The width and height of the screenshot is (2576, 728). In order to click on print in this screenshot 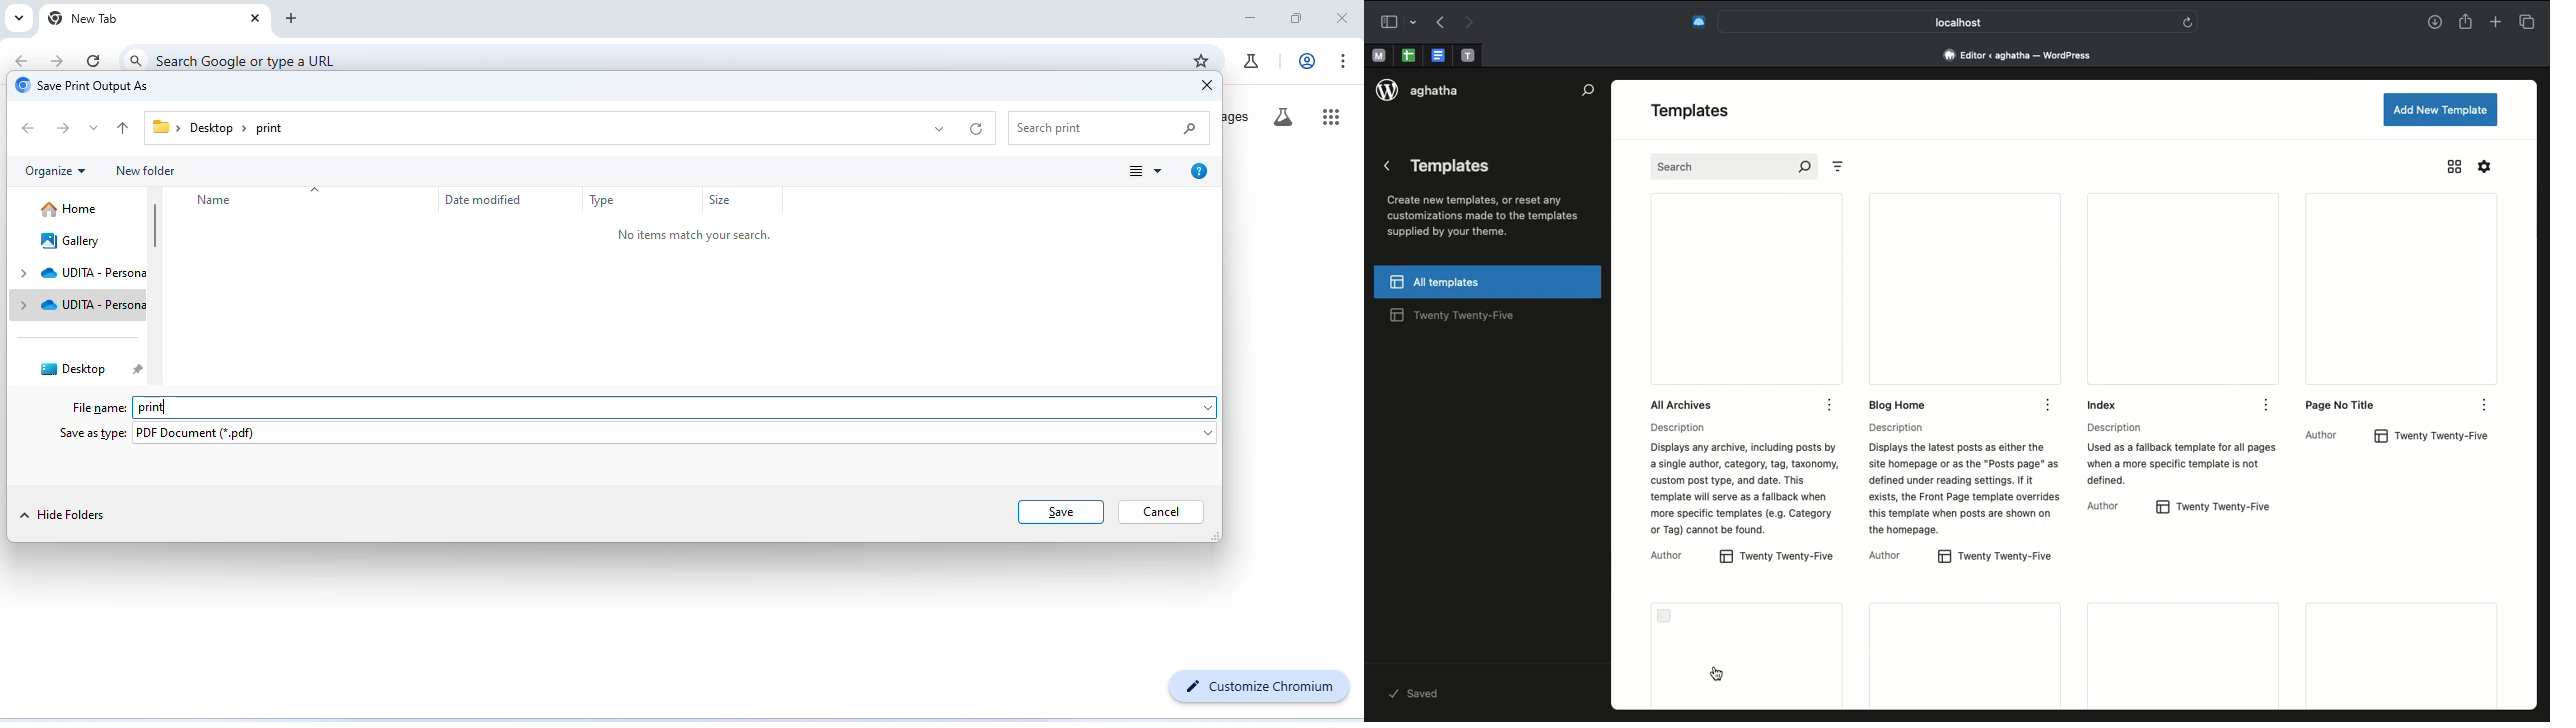, I will do `click(151, 407)`.